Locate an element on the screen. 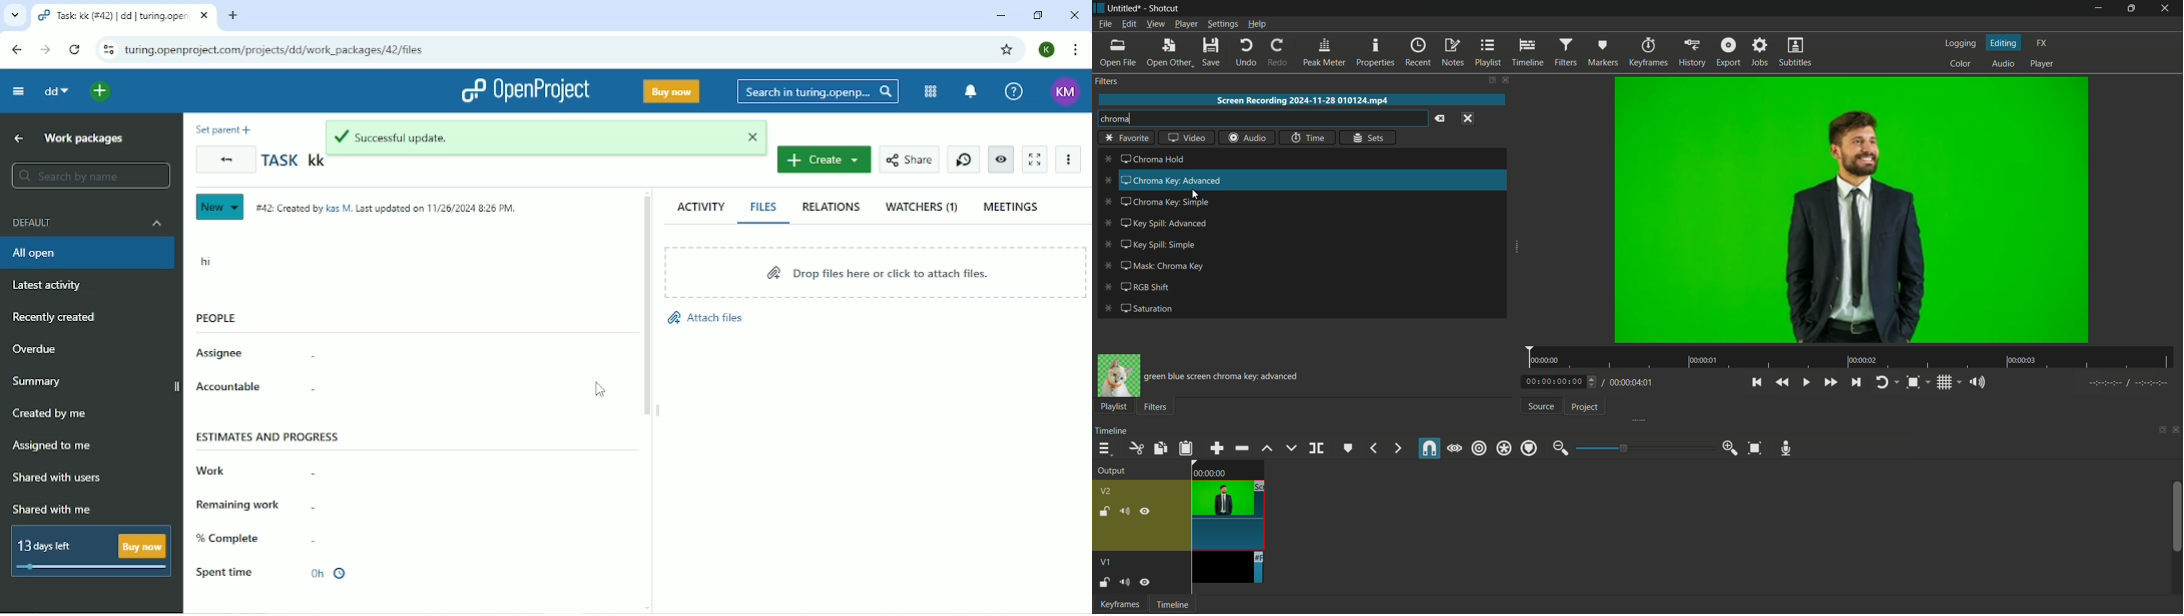  next marker is located at coordinates (1397, 448).